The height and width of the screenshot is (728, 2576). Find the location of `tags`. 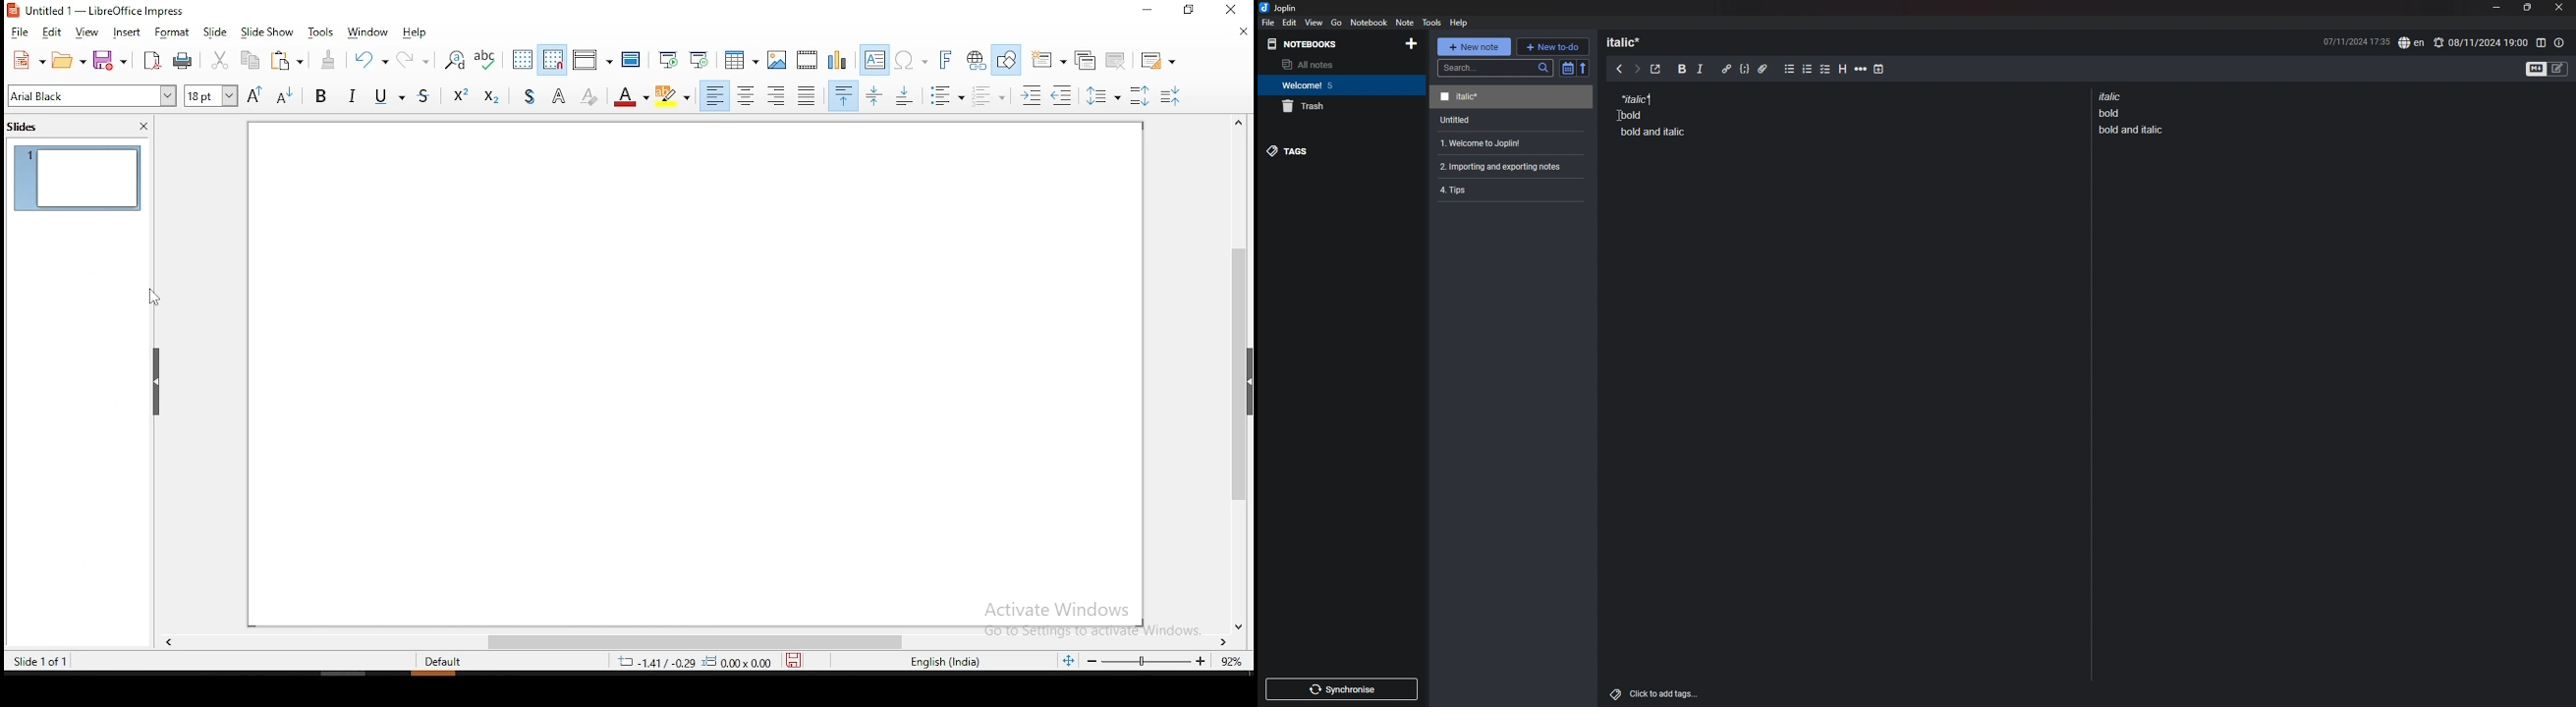

tags is located at coordinates (1341, 151).